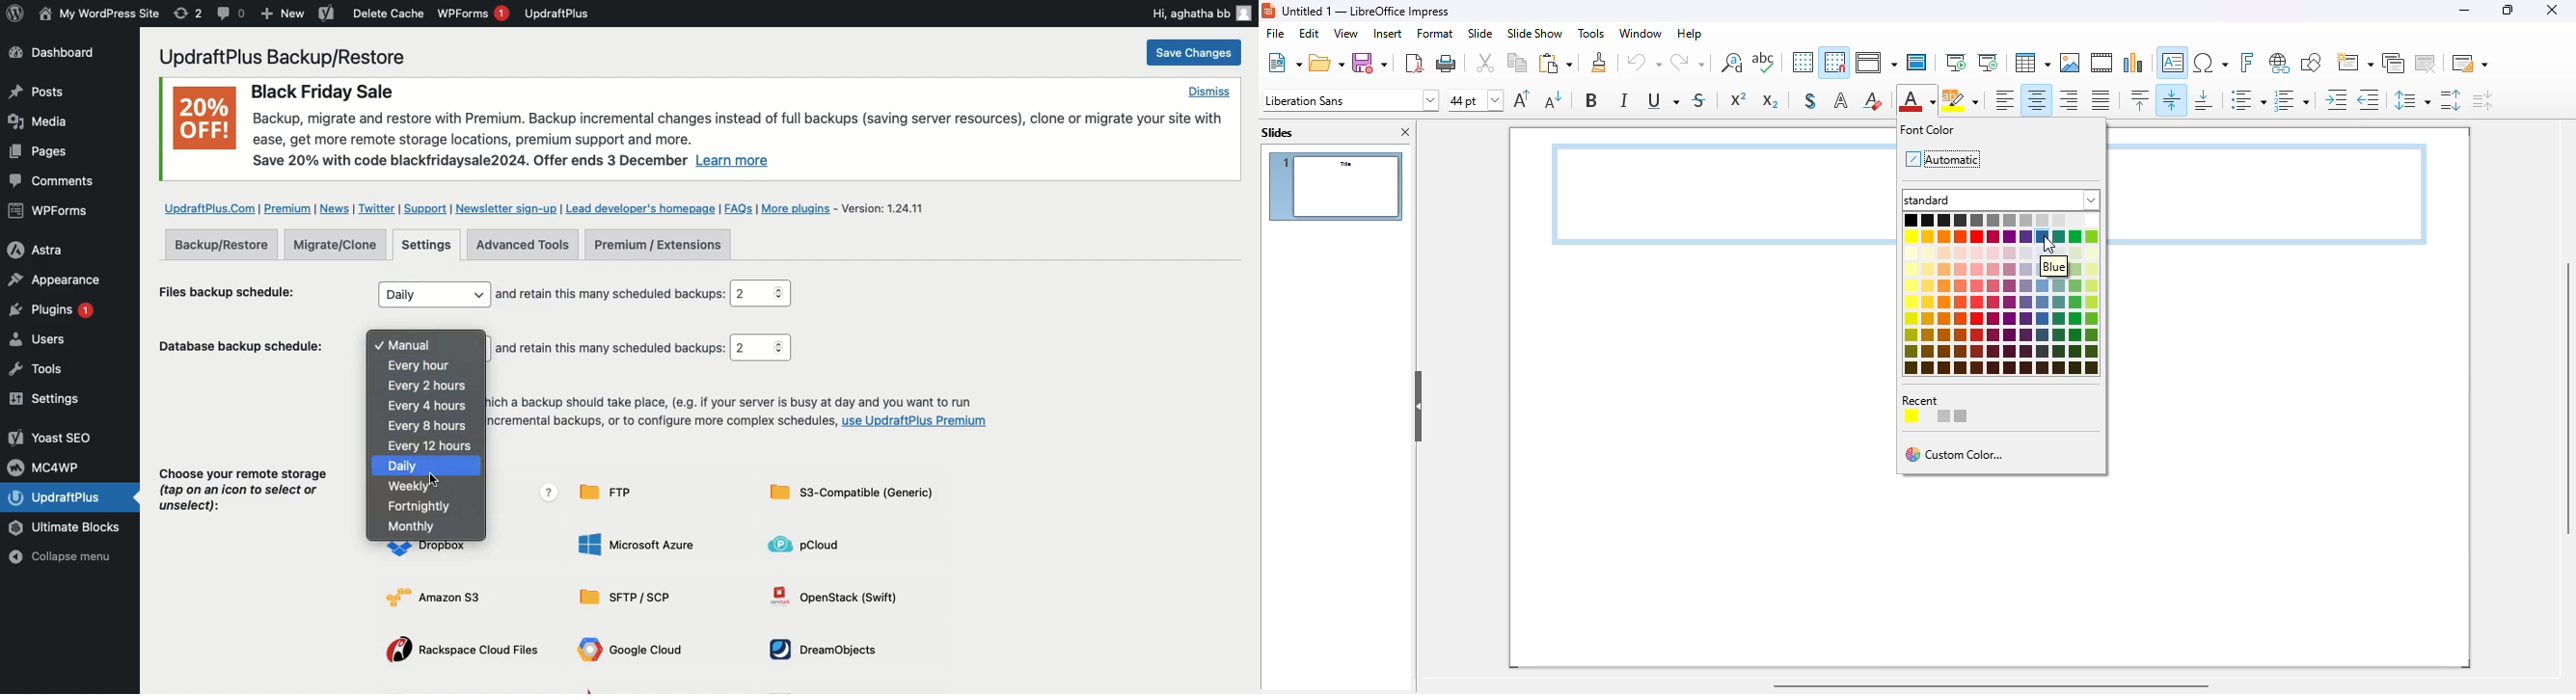 The width and height of the screenshot is (2576, 700). What do you see at coordinates (760, 348) in the screenshot?
I see `2` at bounding box center [760, 348].